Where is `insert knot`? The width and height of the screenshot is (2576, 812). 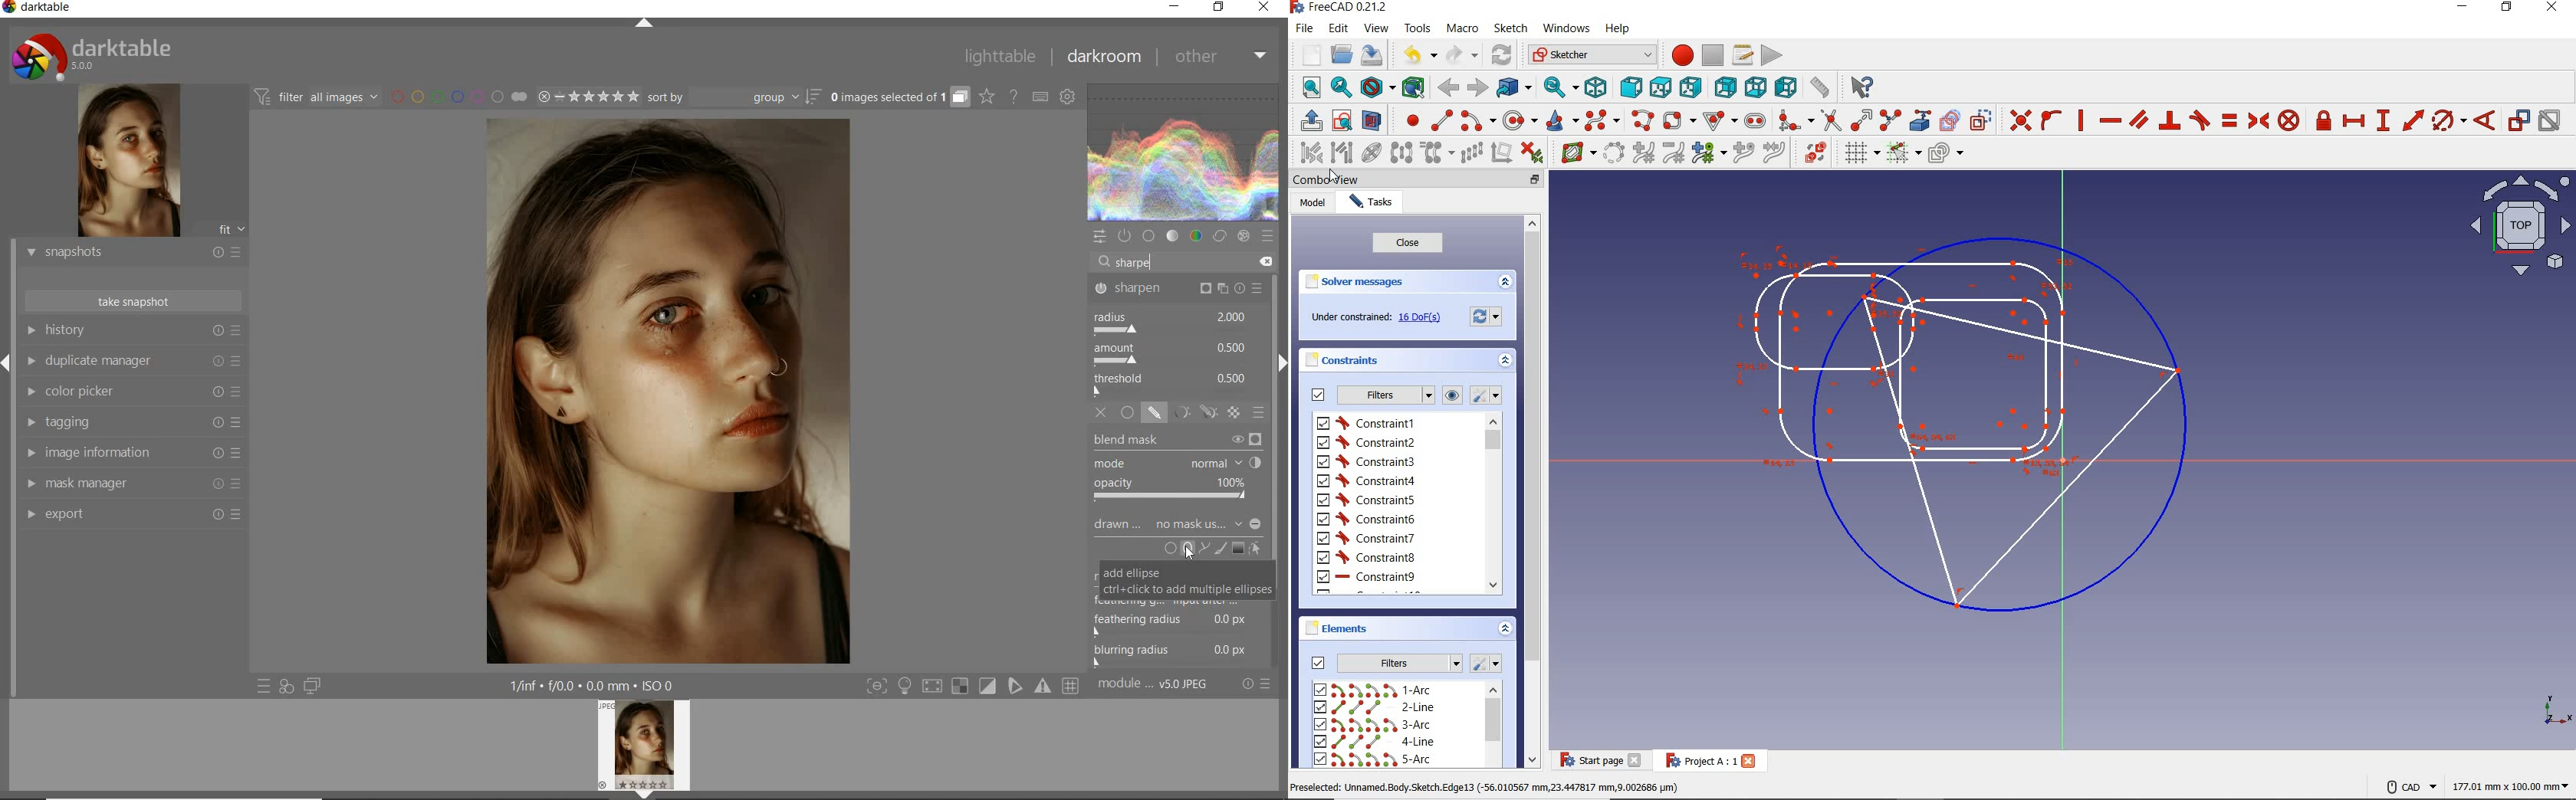
insert knot is located at coordinates (1743, 152).